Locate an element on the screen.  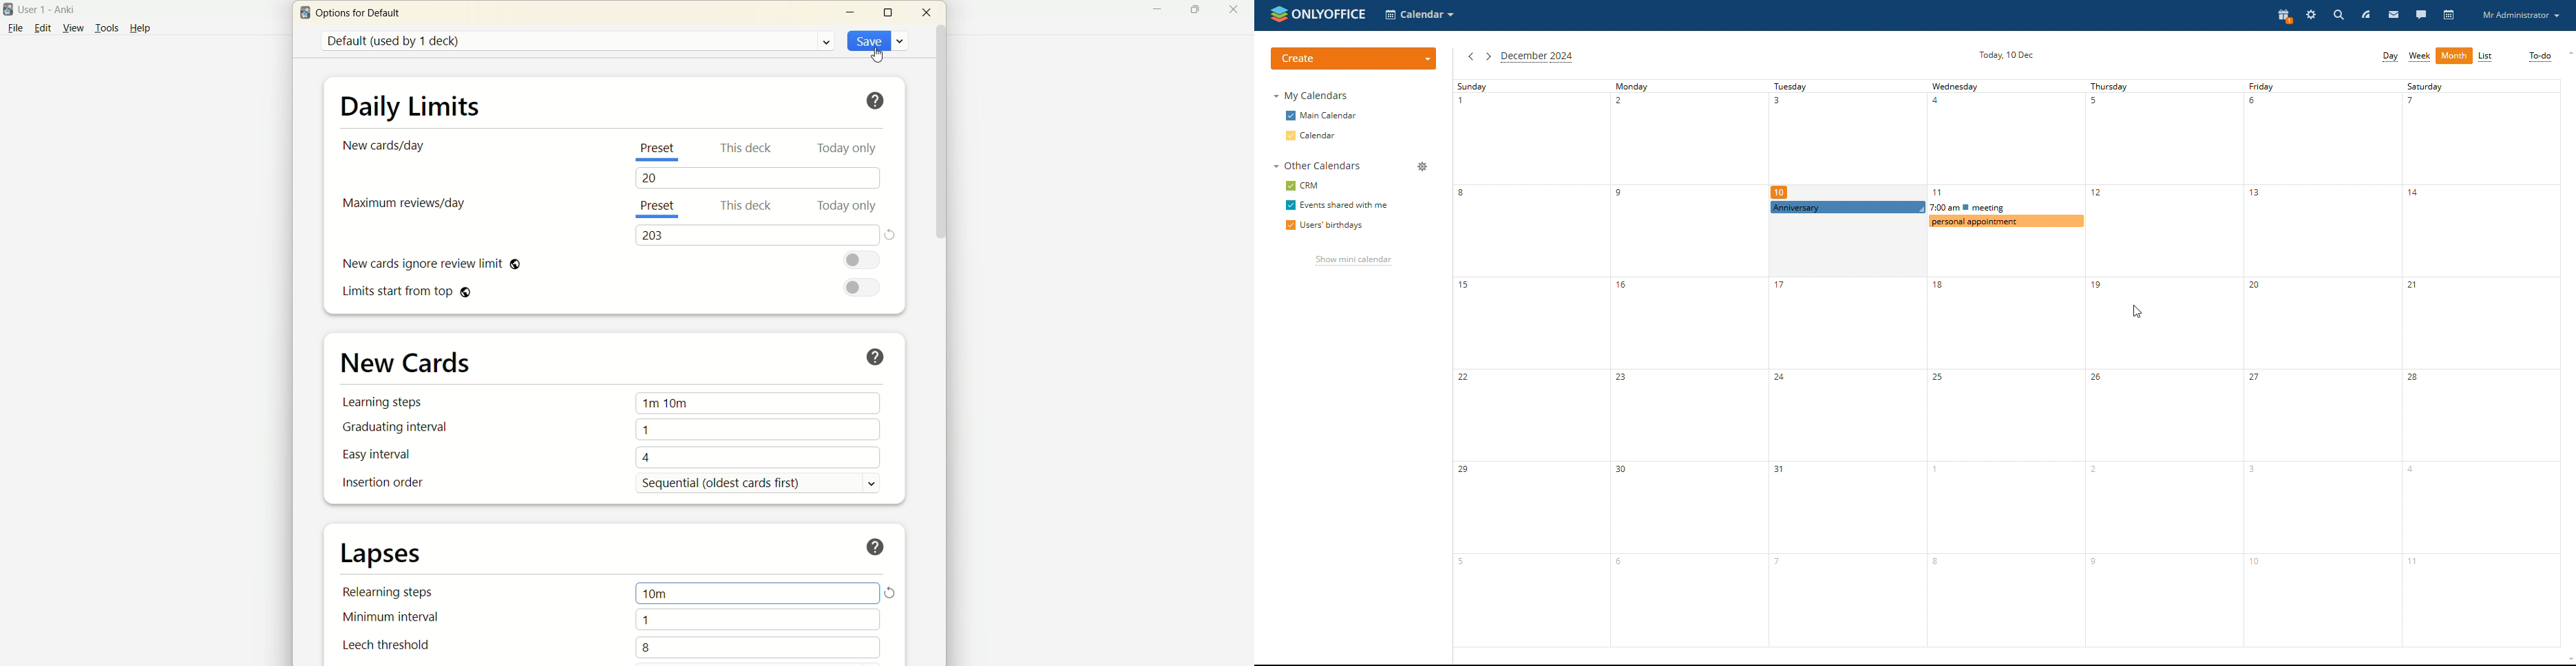
friday is located at coordinates (2323, 363).